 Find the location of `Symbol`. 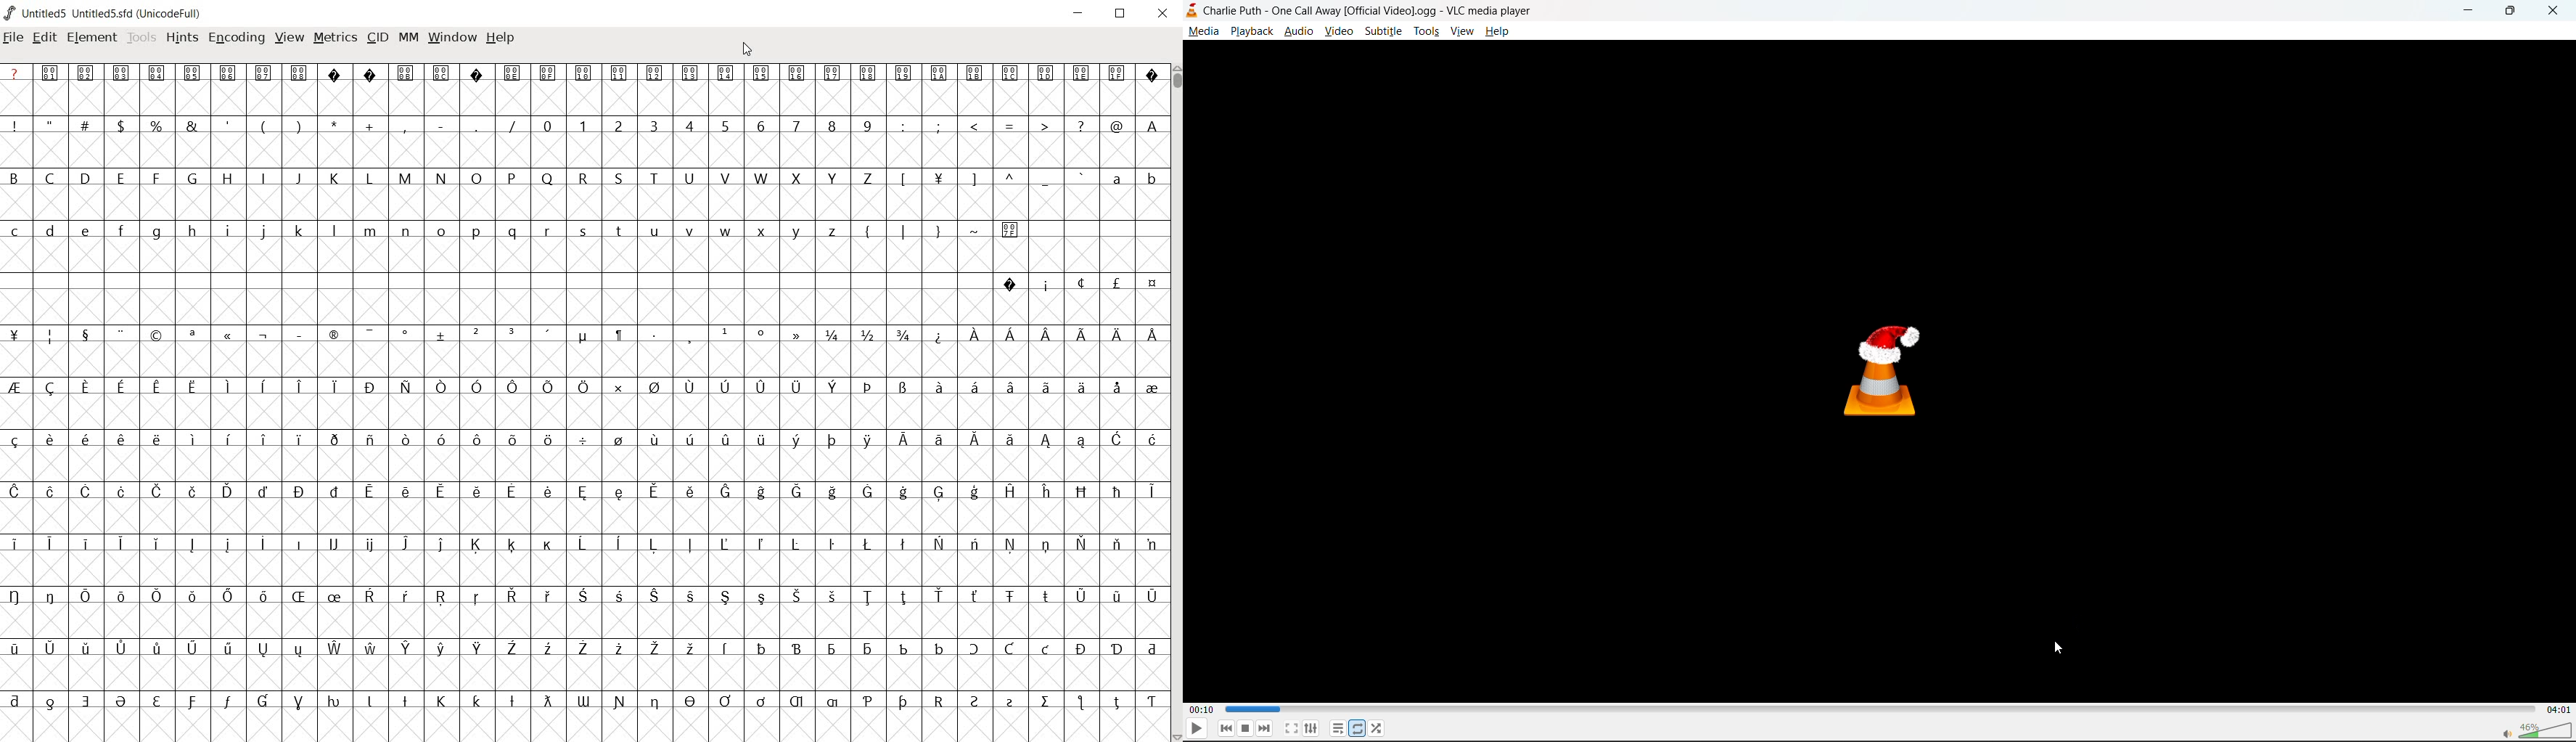

Symbol is located at coordinates (1117, 74).